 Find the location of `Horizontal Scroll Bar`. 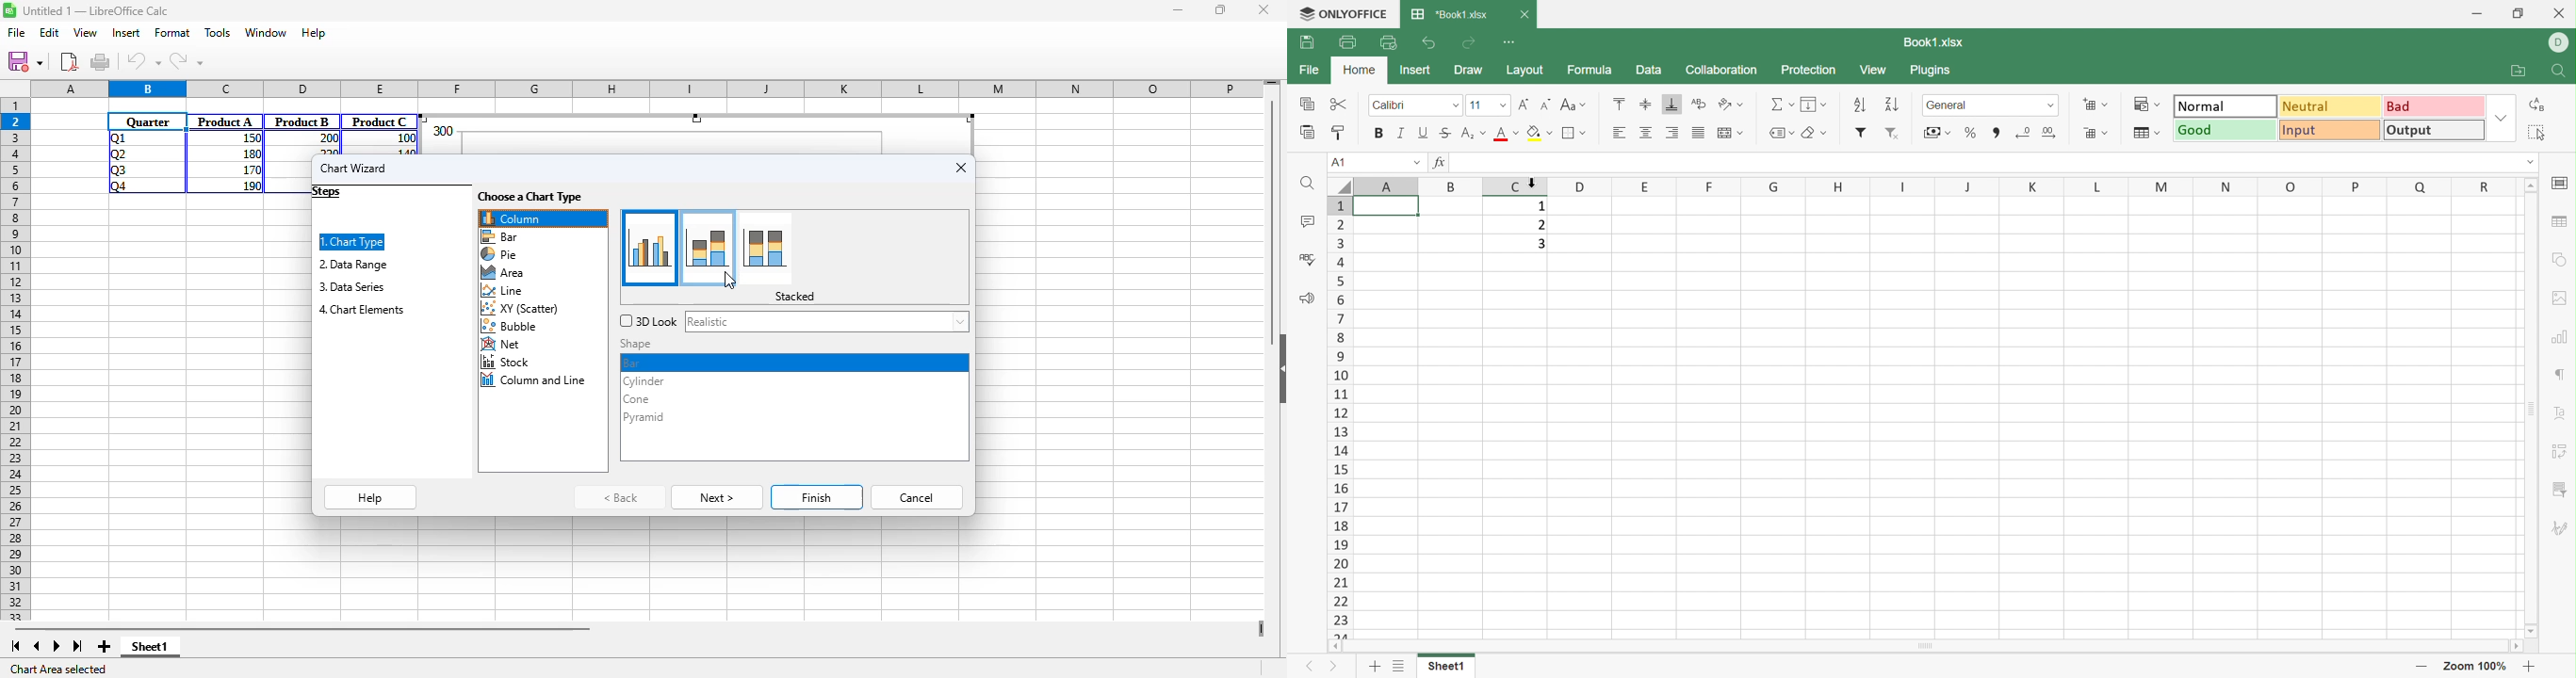

Horizontal Scroll Bar is located at coordinates (1923, 645).